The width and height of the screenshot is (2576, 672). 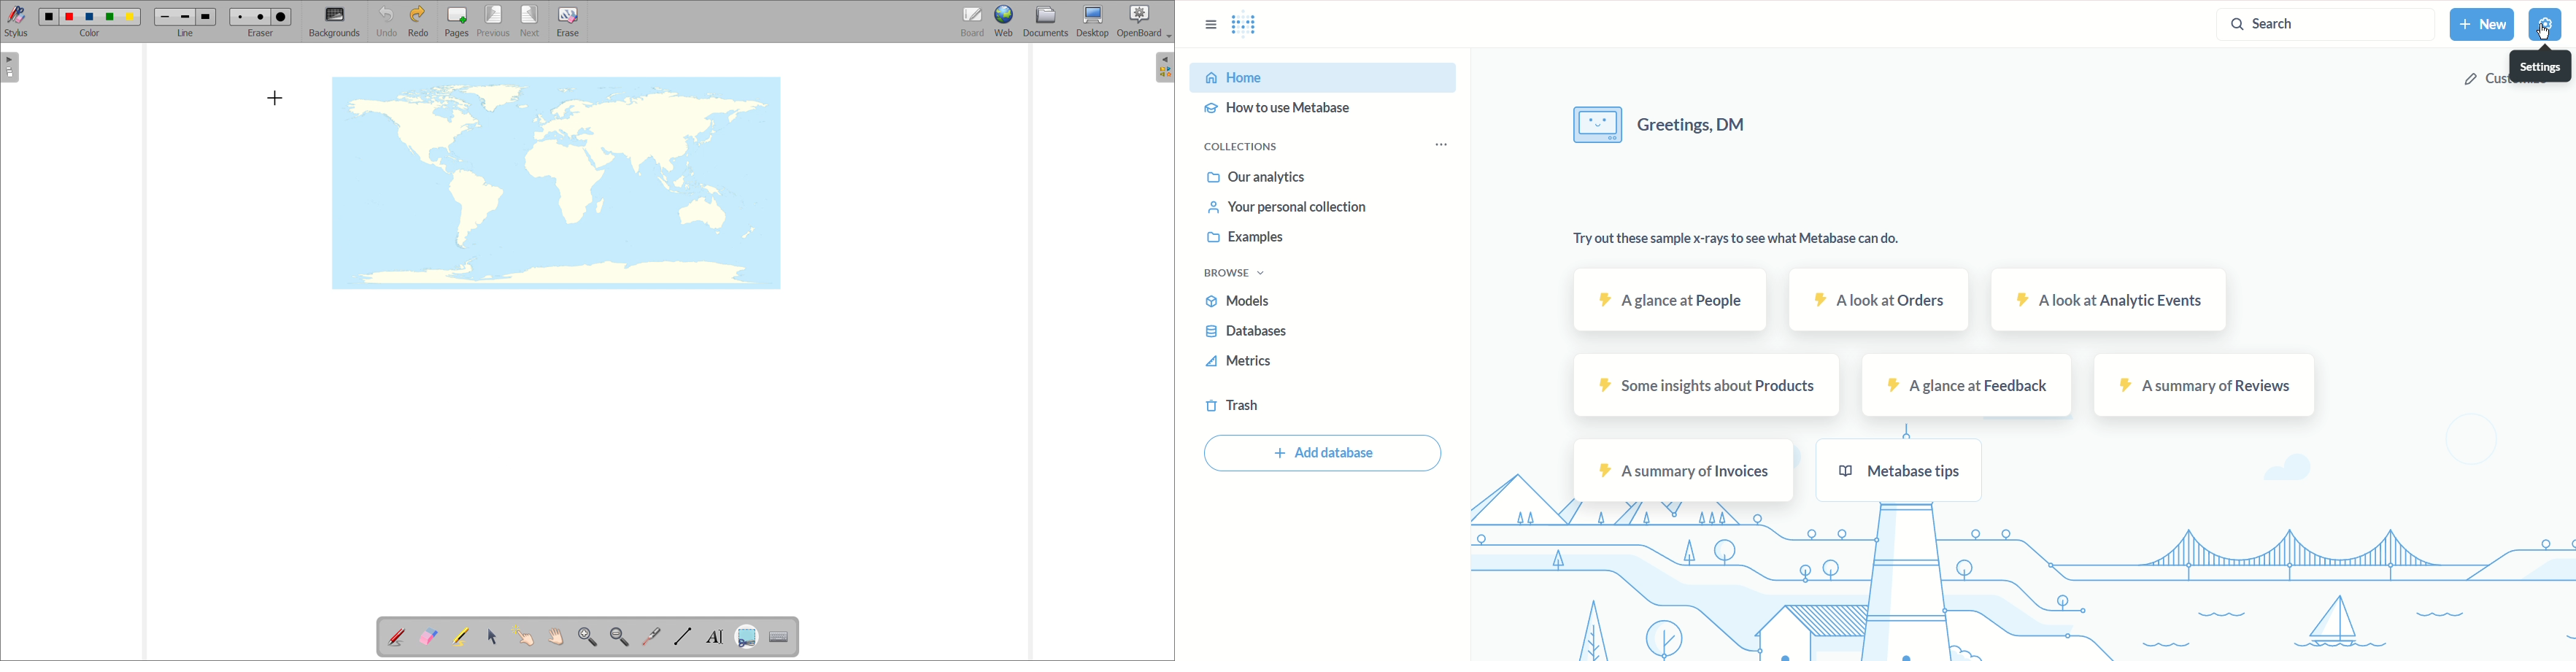 I want to click on large, so click(x=280, y=17).